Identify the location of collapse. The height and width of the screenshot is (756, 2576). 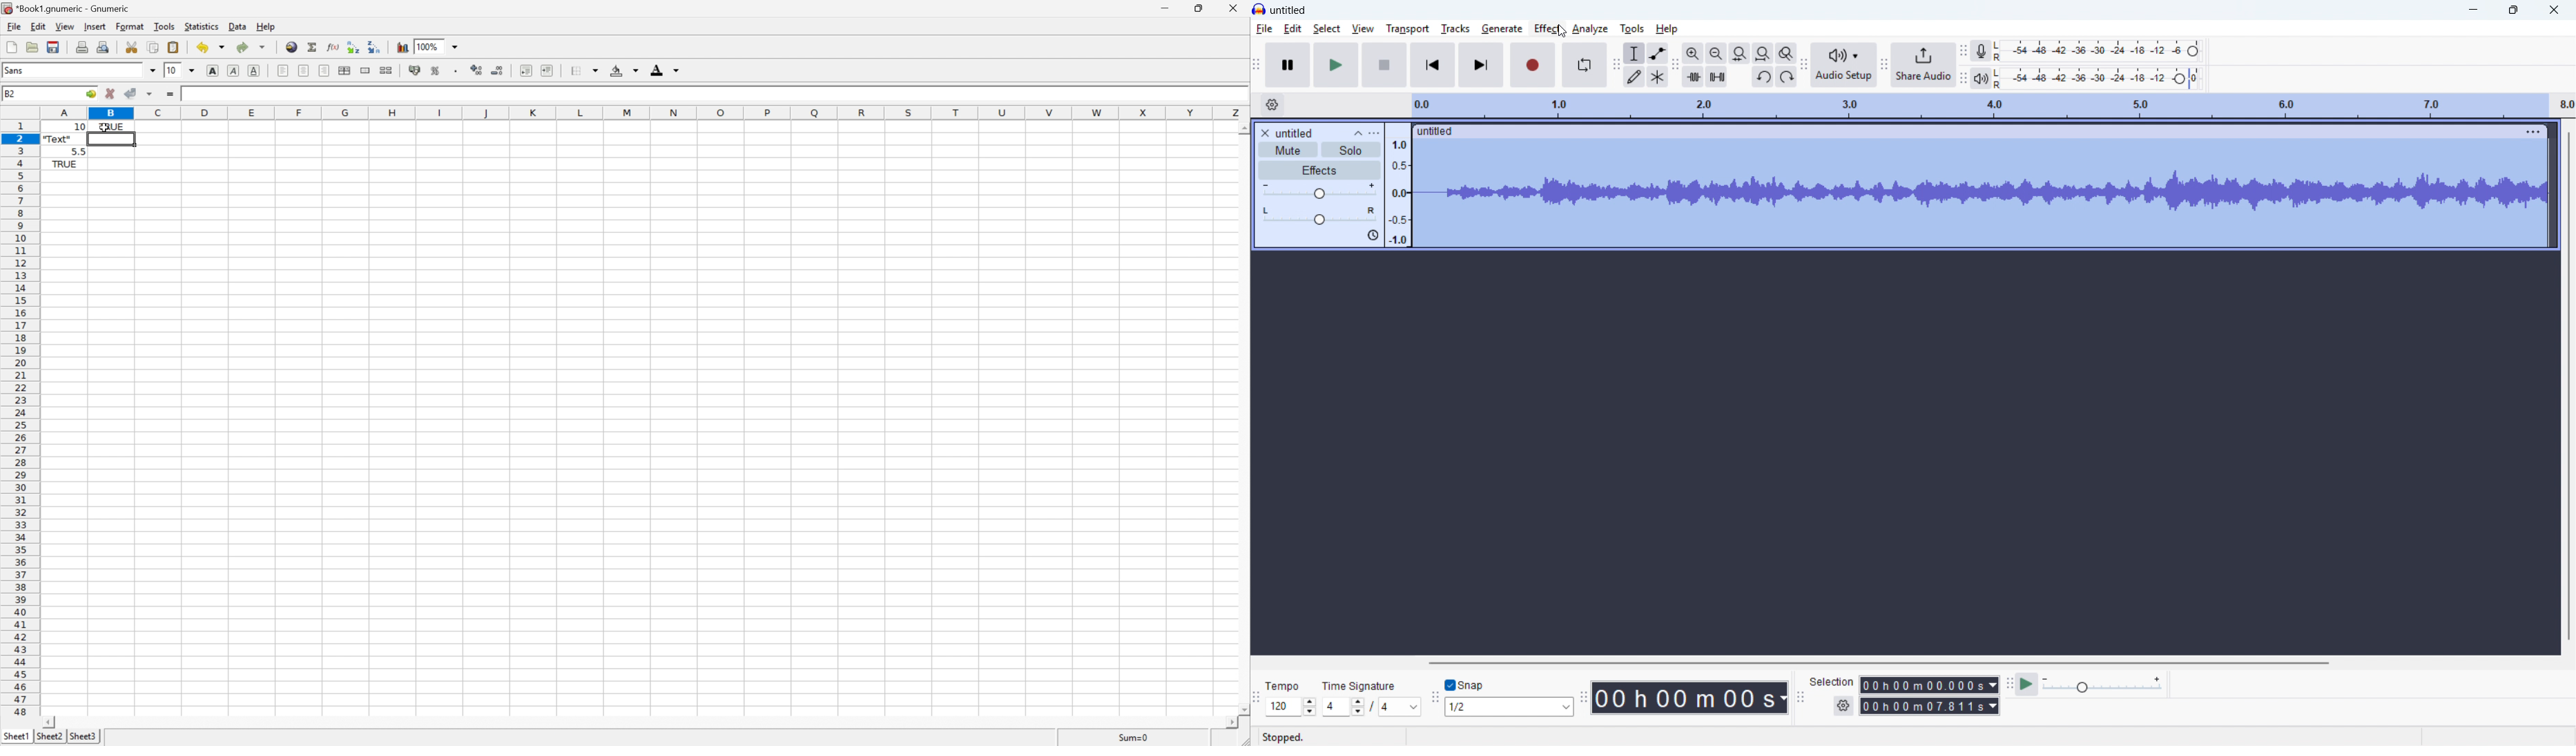
(1358, 133).